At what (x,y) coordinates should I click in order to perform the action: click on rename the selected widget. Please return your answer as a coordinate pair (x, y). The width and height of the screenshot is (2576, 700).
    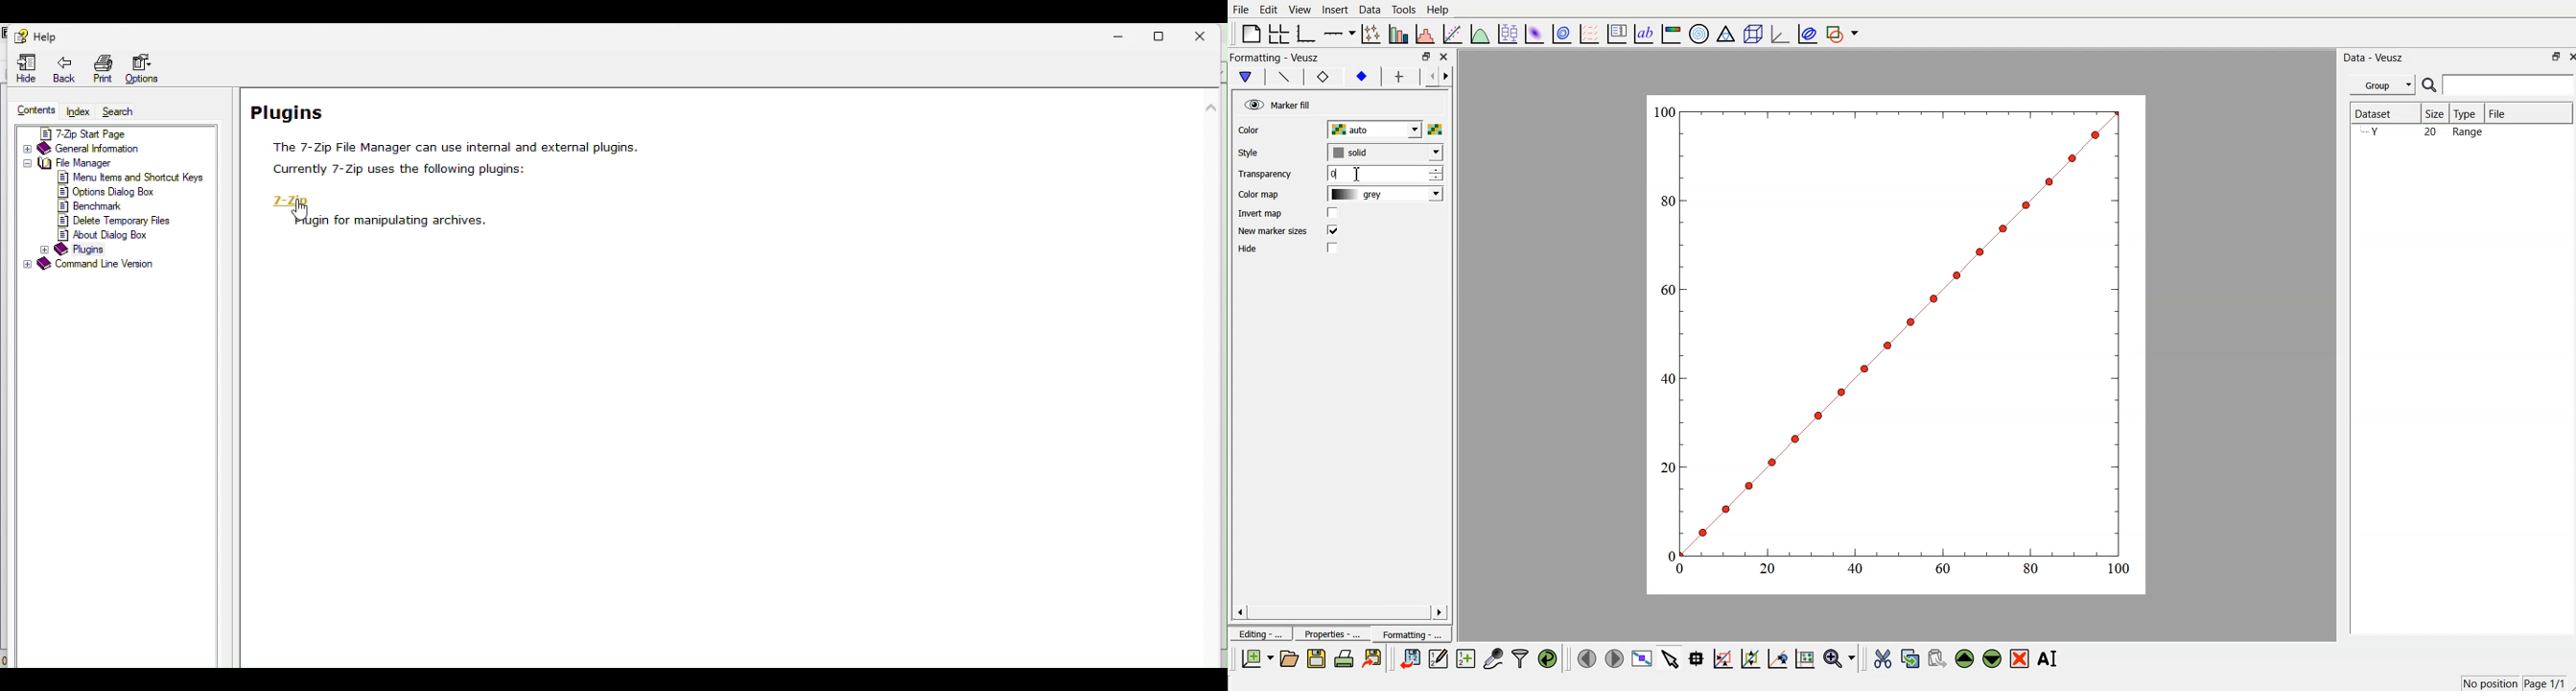
    Looking at the image, I should click on (2048, 659).